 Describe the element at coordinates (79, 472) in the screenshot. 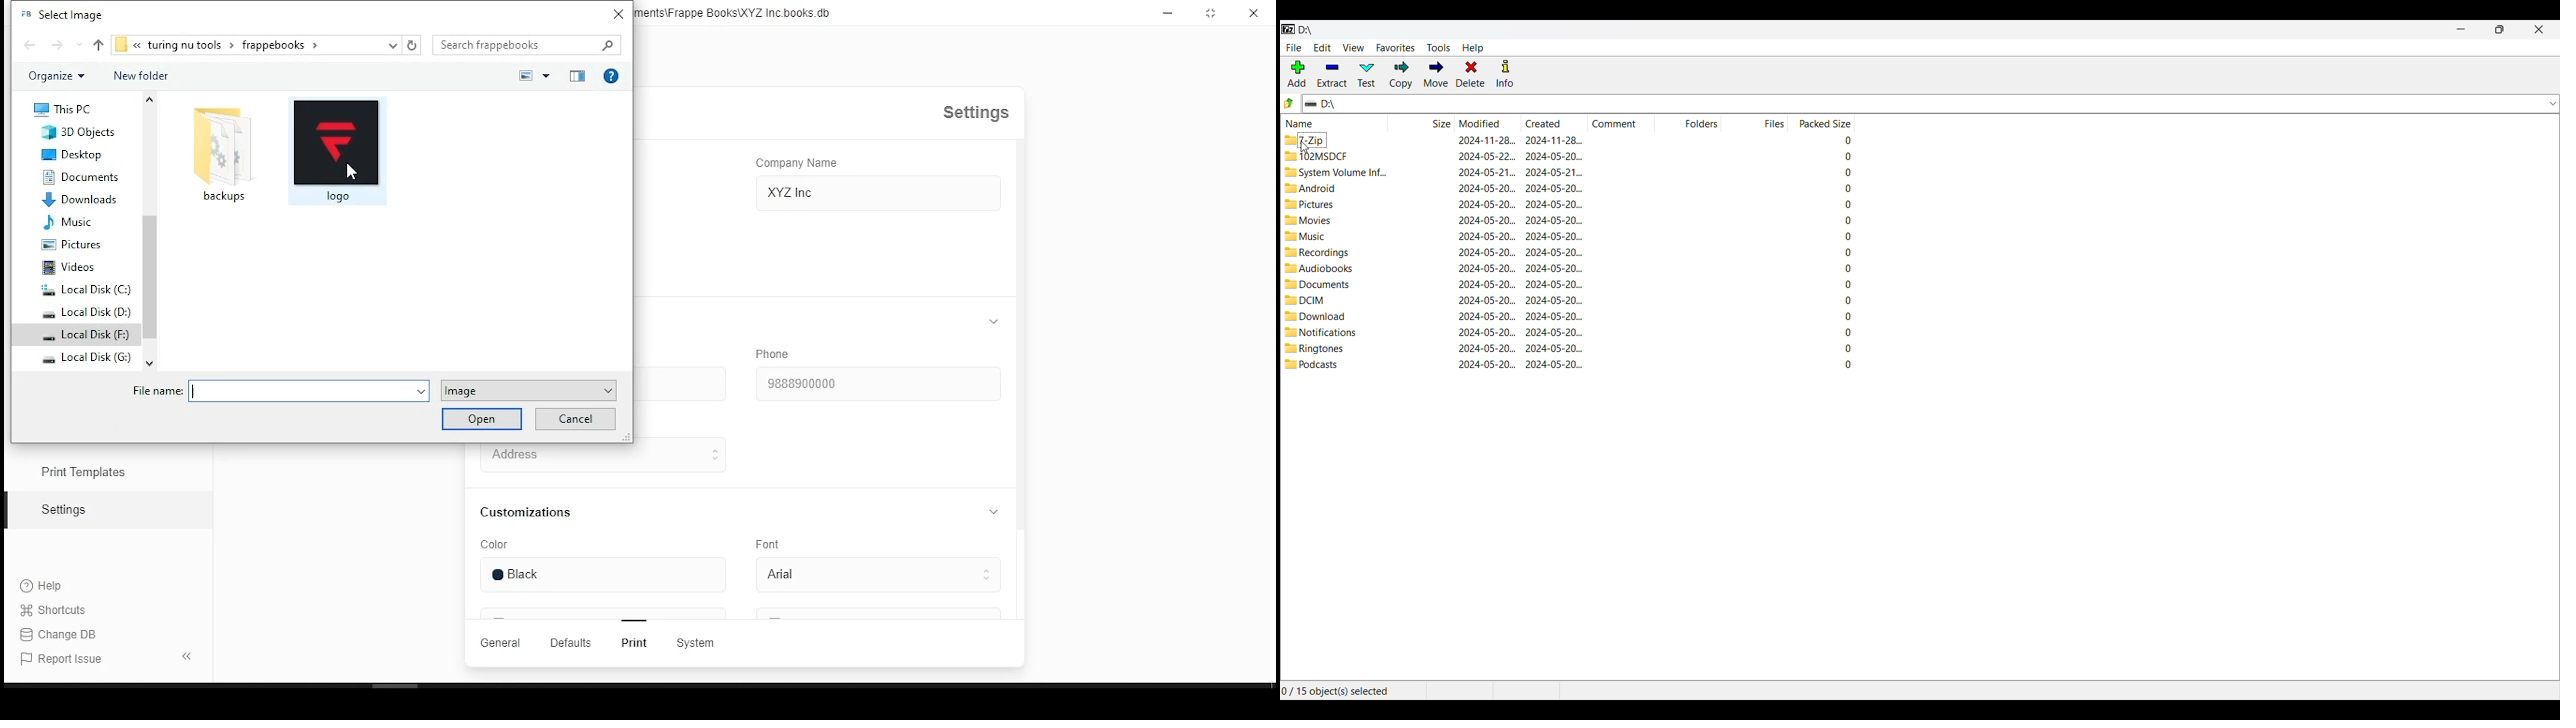

I see `print templates` at that location.